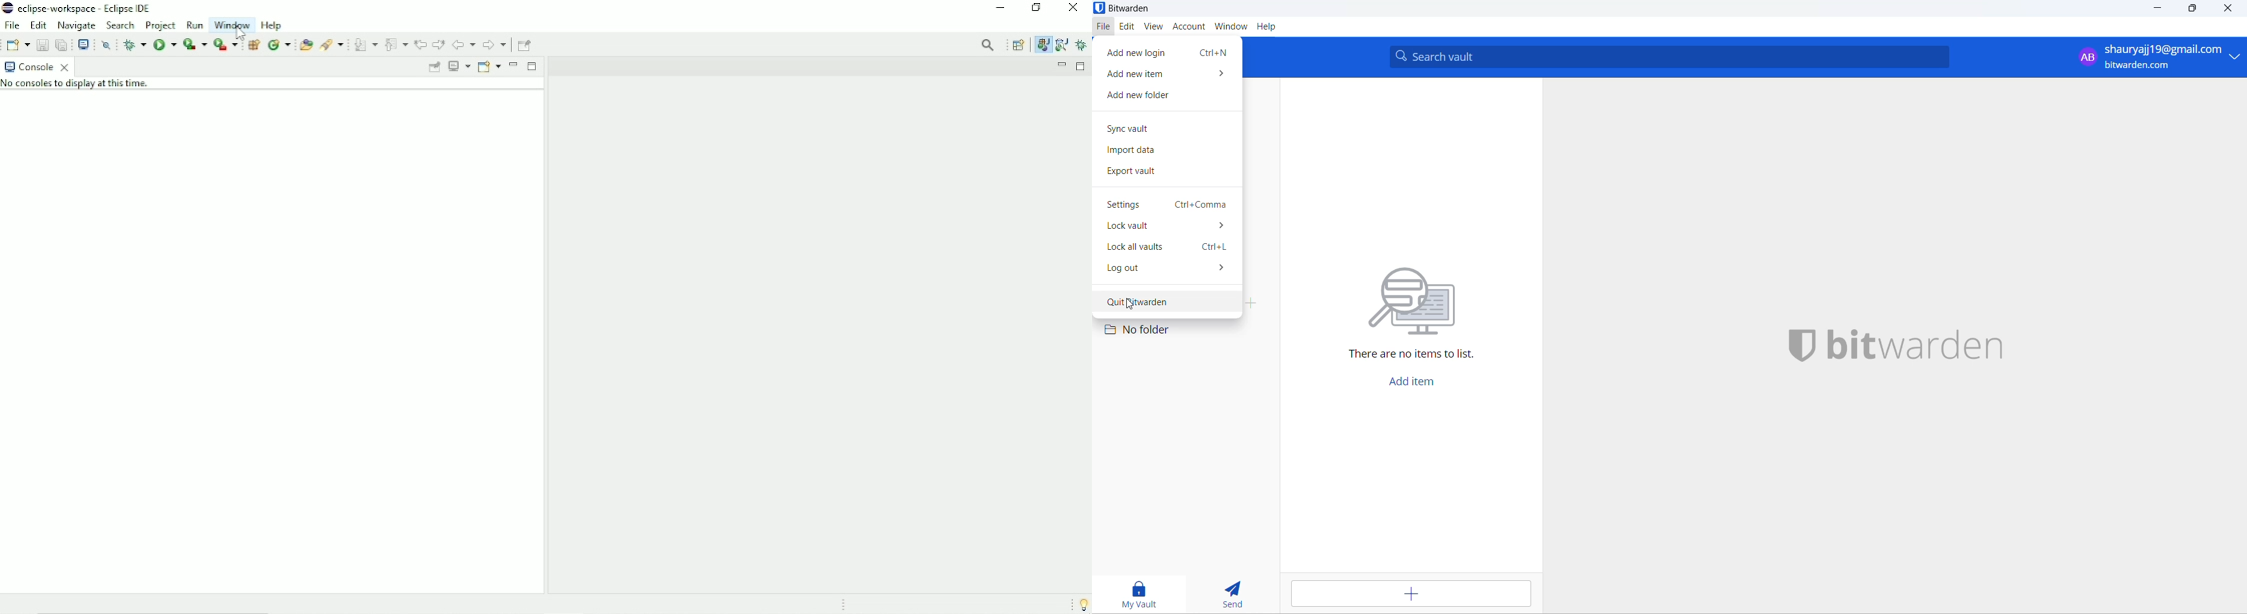 The image size is (2268, 616). What do you see at coordinates (1043, 45) in the screenshot?
I see `Java` at bounding box center [1043, 45].